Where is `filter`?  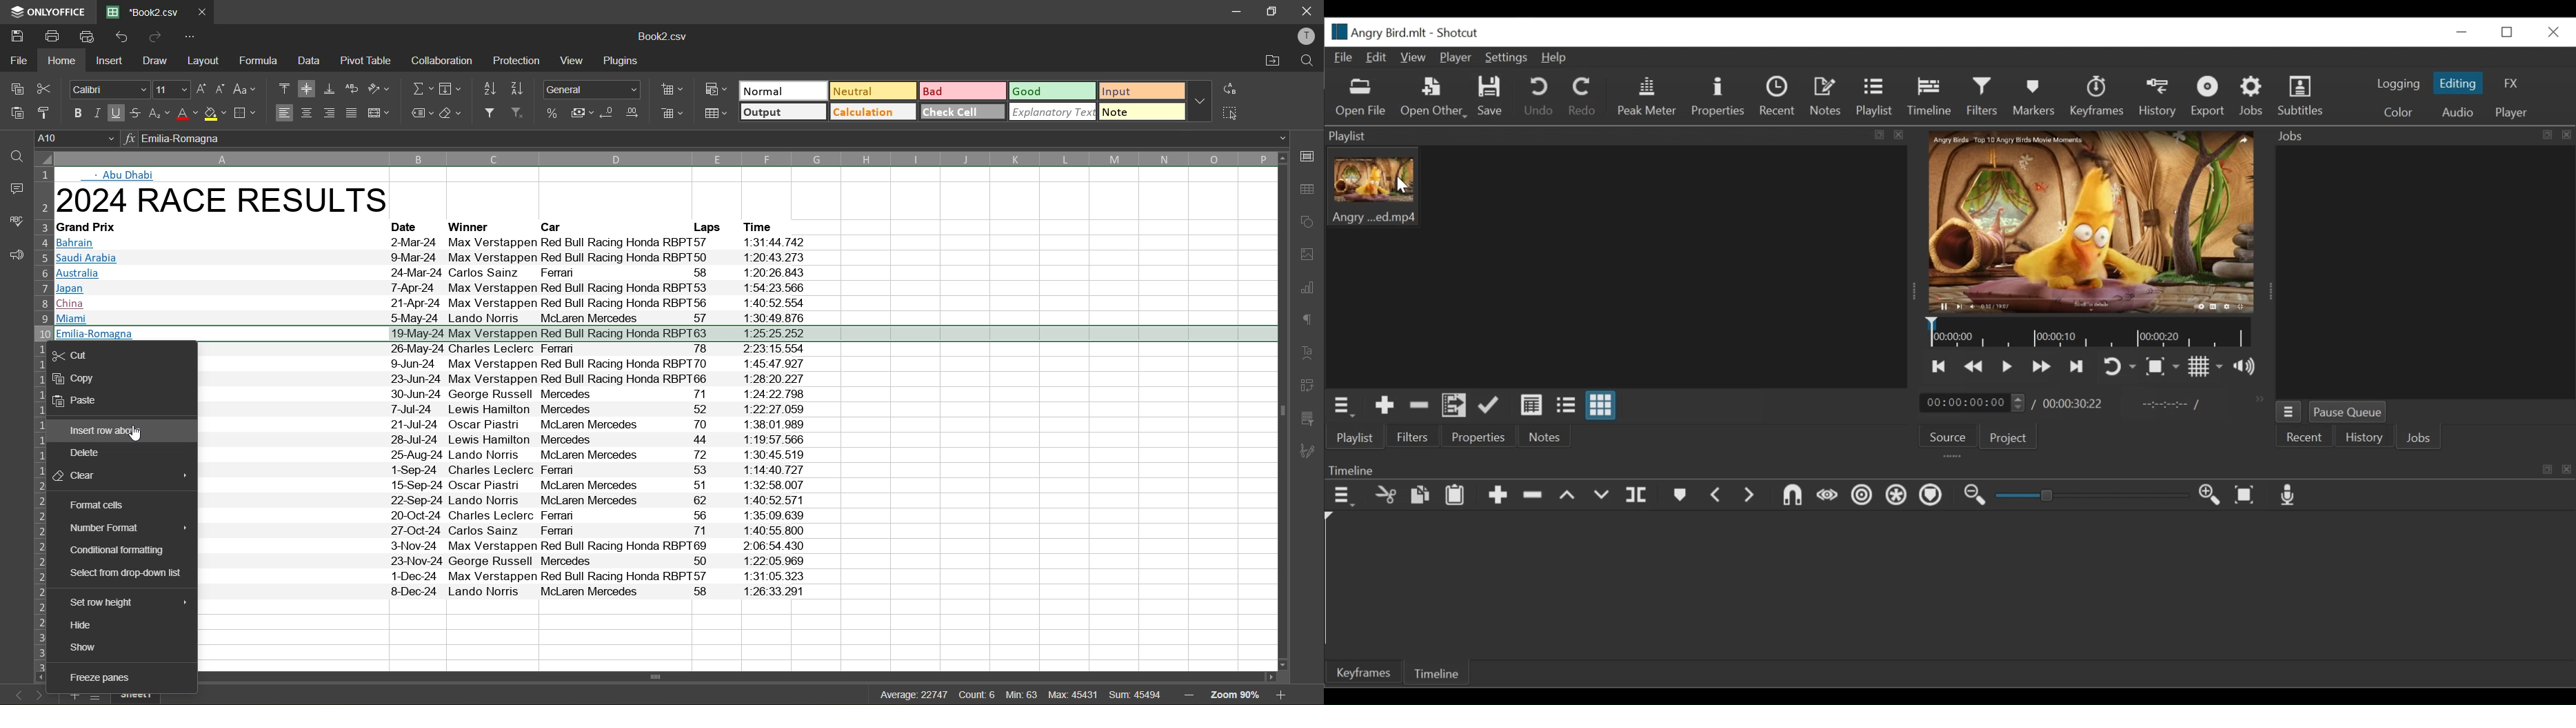 filter is located at coordinates (488, 114).